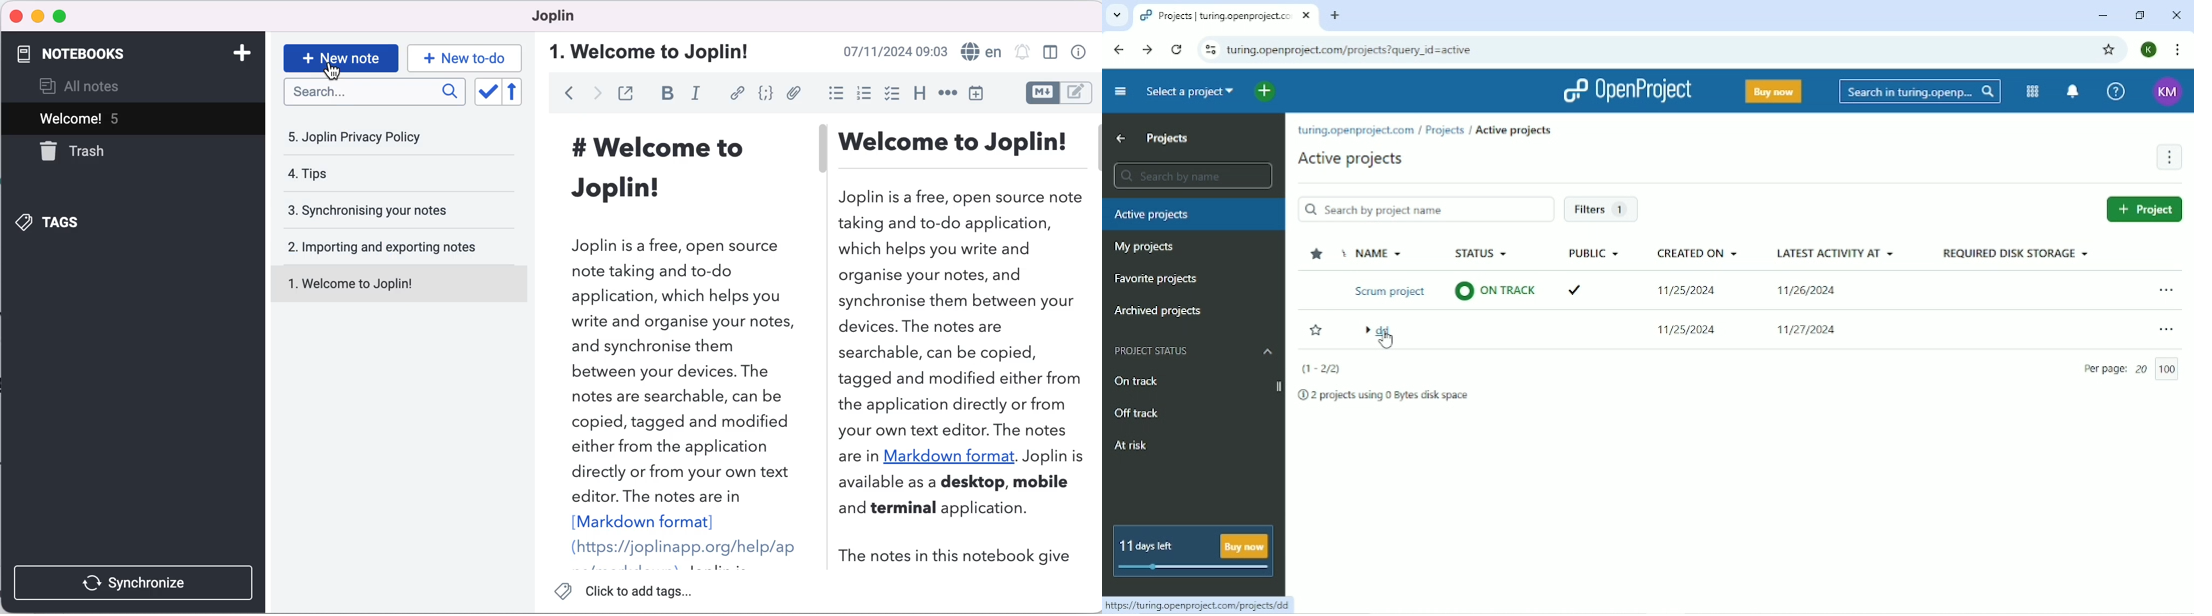  What do you see at coordinates (339, 57) in the screenshot?
I see `new note` at bounding box center [339, 57].